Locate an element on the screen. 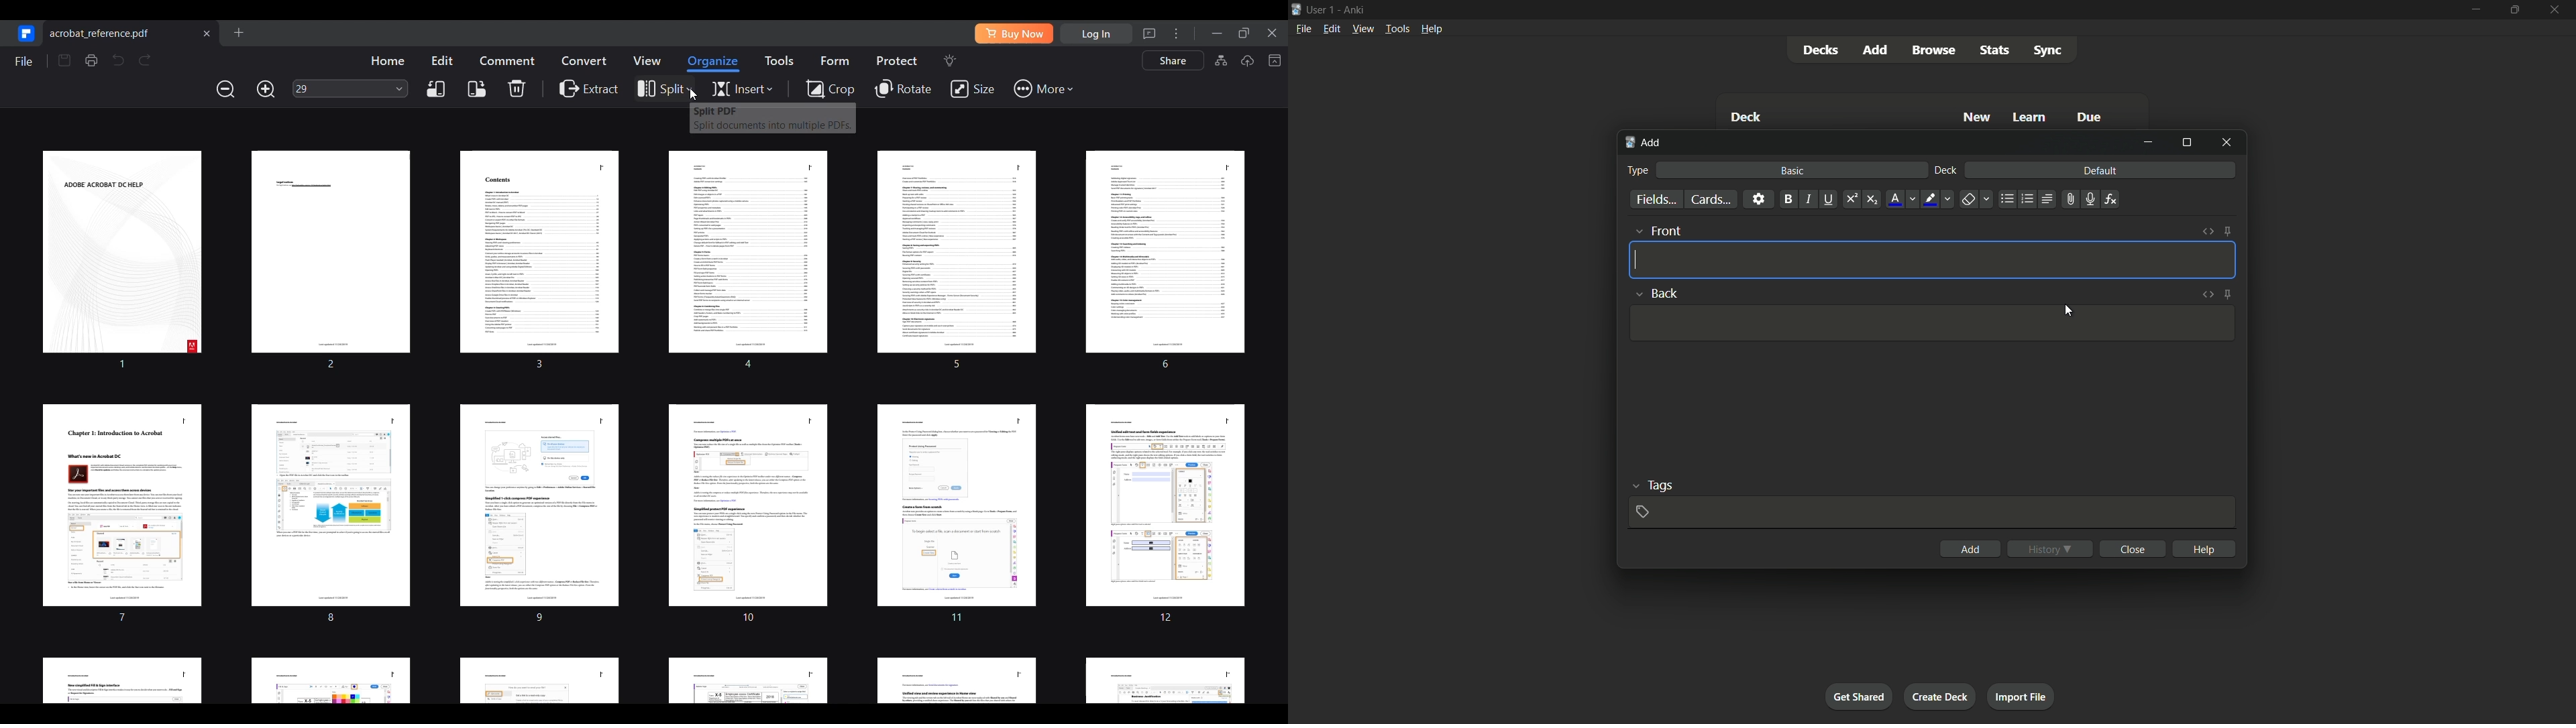 The width and height of the screenshot is (2576, 728). underline is located at coordinates (1828, 198).